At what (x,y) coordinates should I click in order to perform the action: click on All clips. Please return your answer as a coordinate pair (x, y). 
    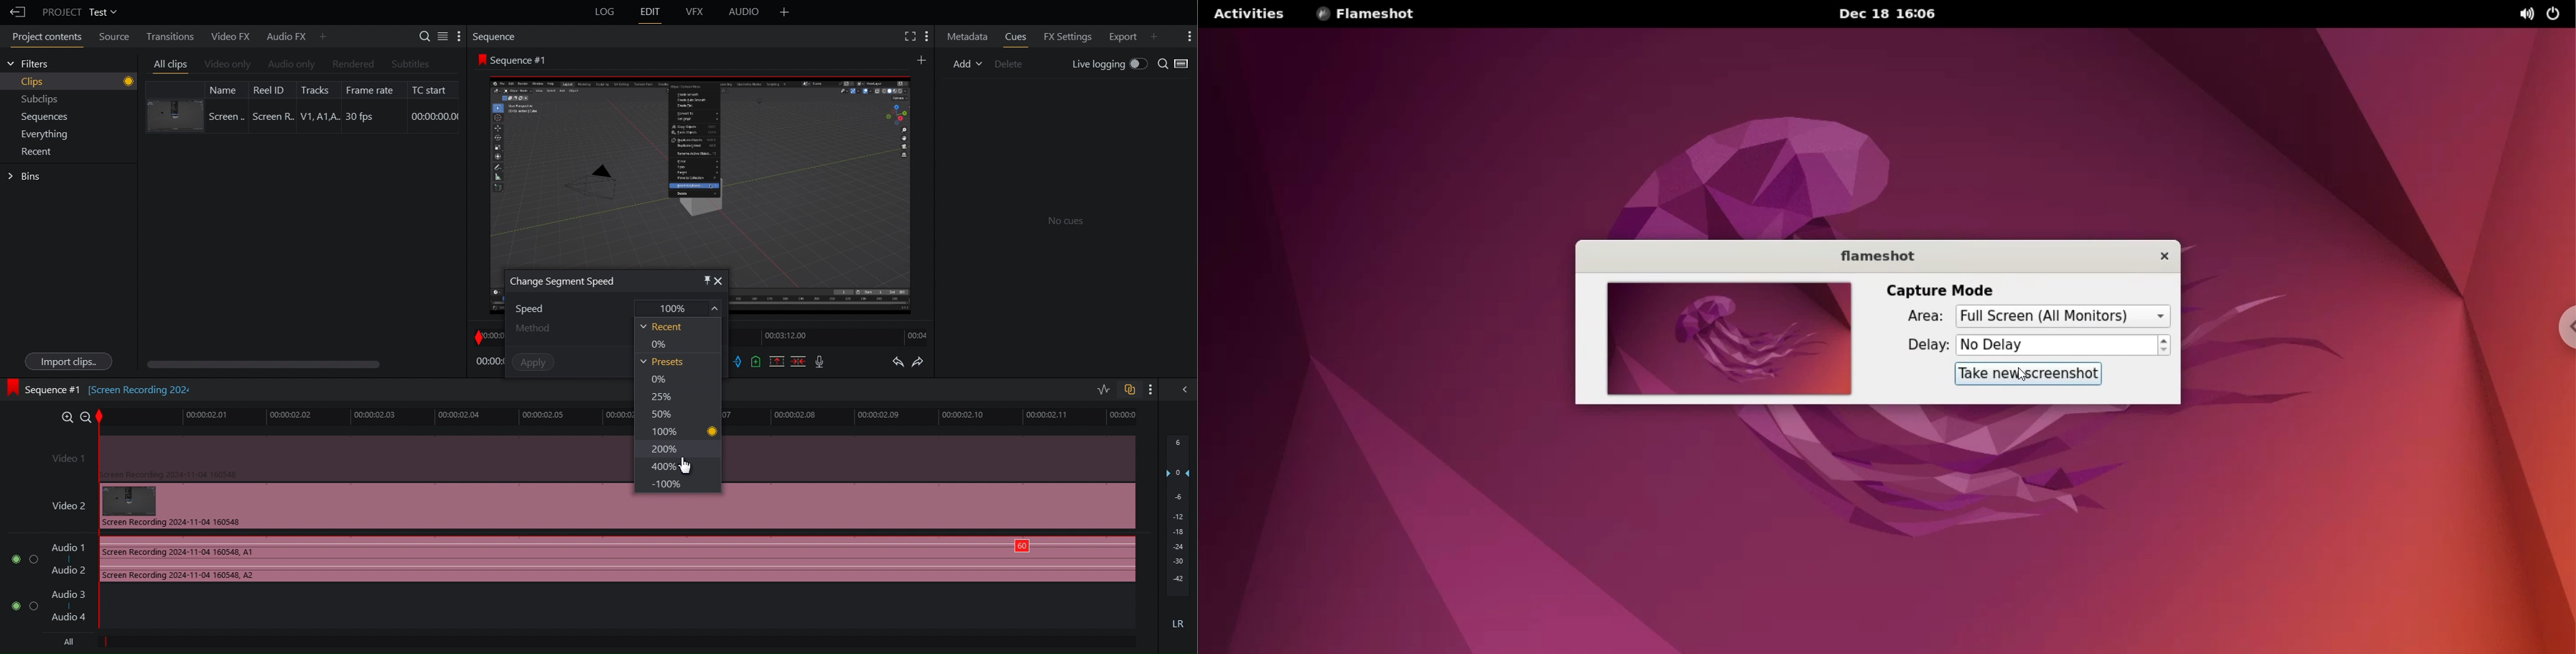
    Looking at the image, I should click on (171, 65).